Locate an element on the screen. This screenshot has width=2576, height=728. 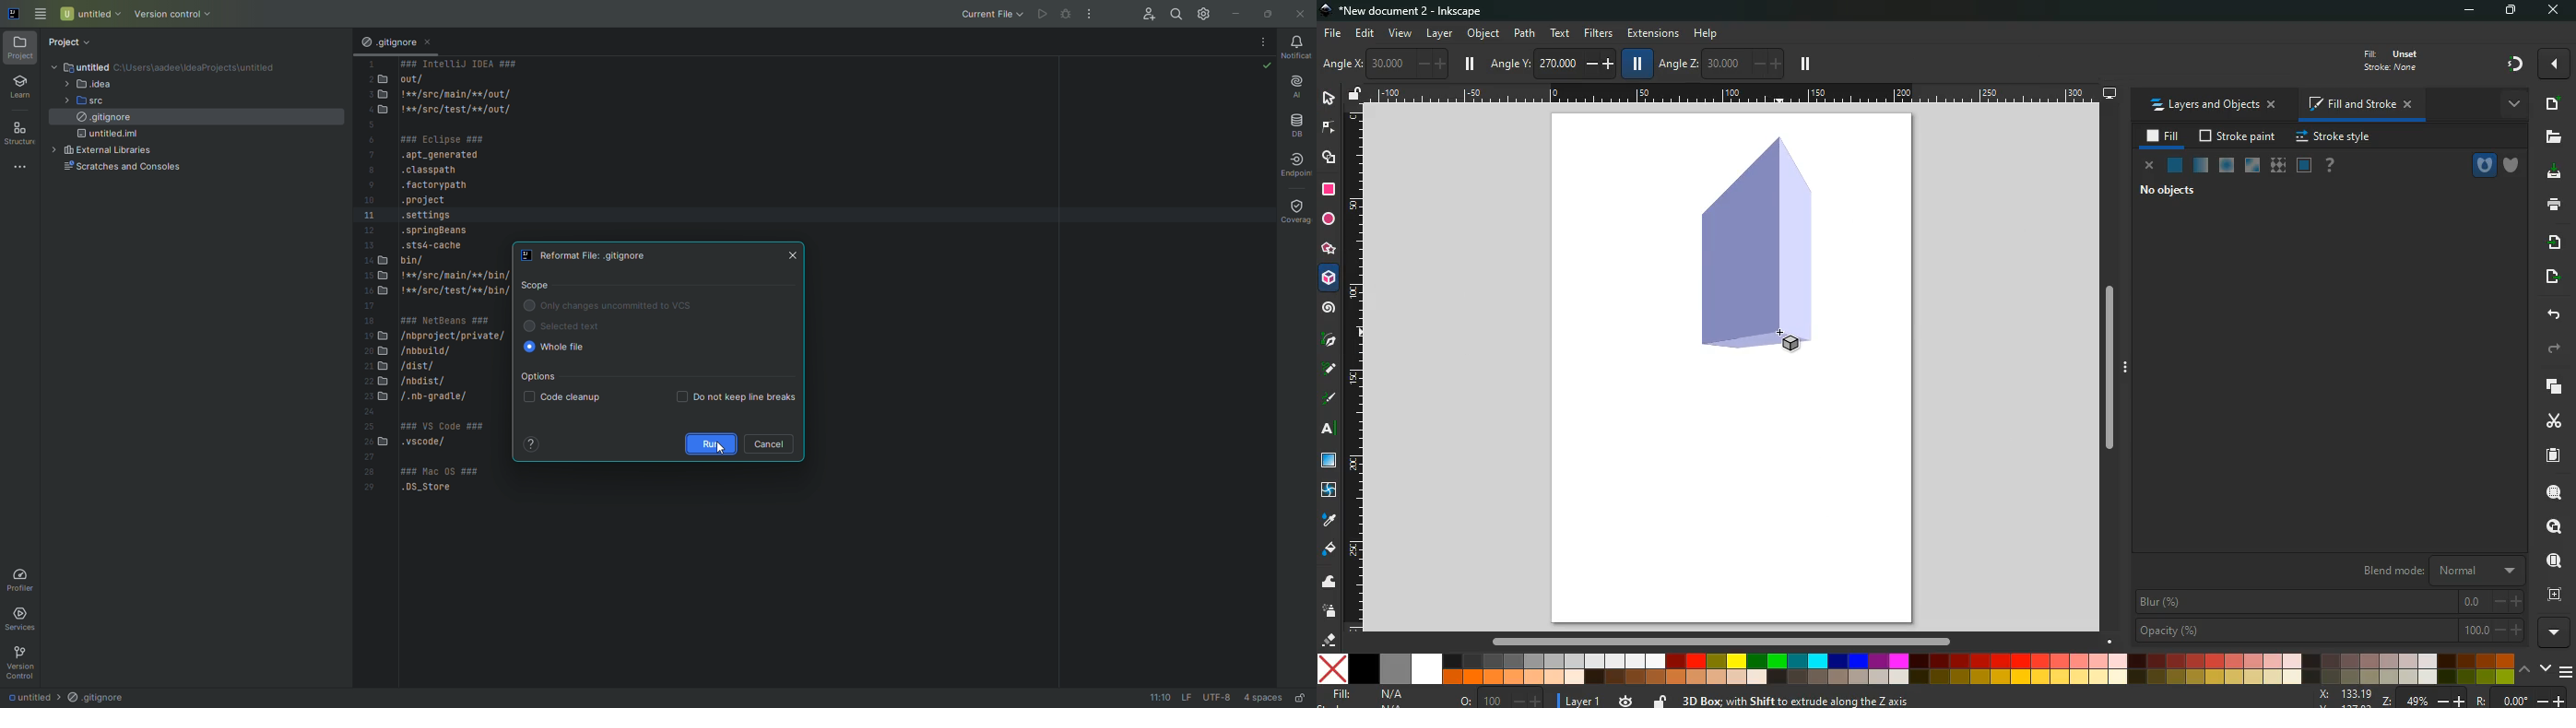
fill is located at coordinates (2164, 136).